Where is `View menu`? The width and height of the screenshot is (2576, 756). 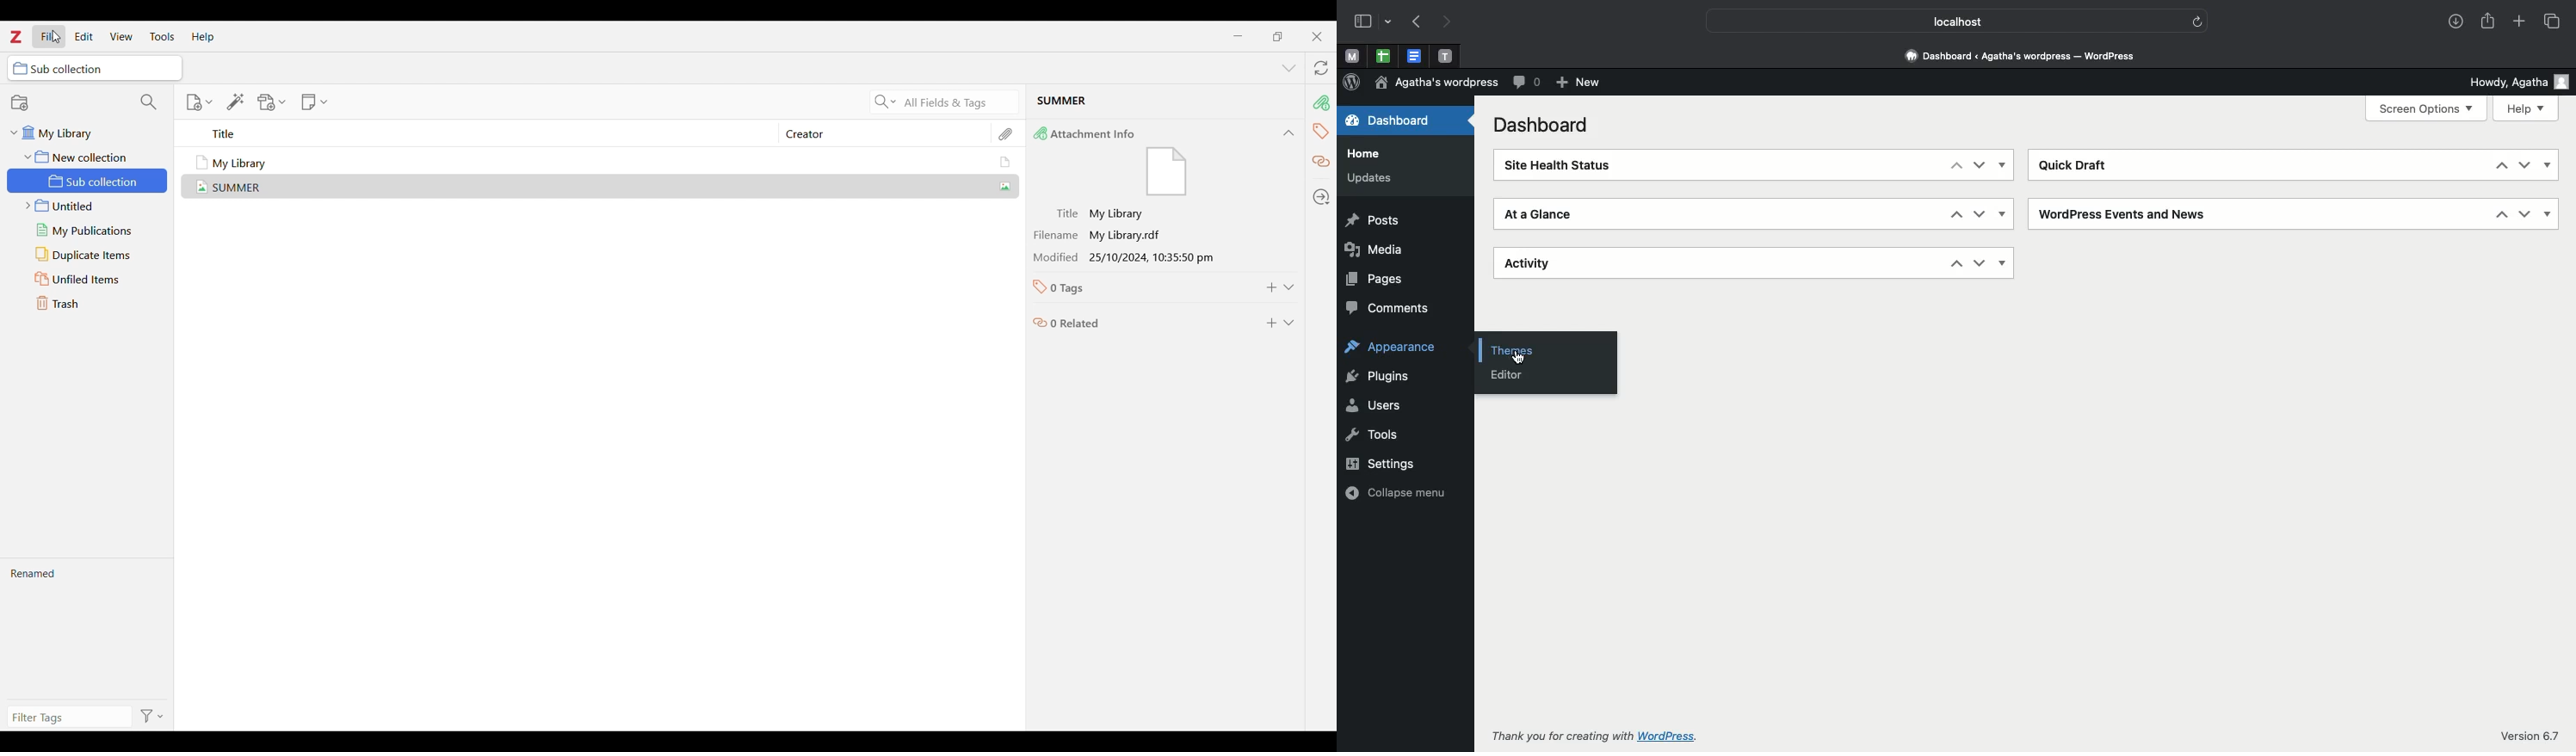
View menu is located at coordinates (121, 36).